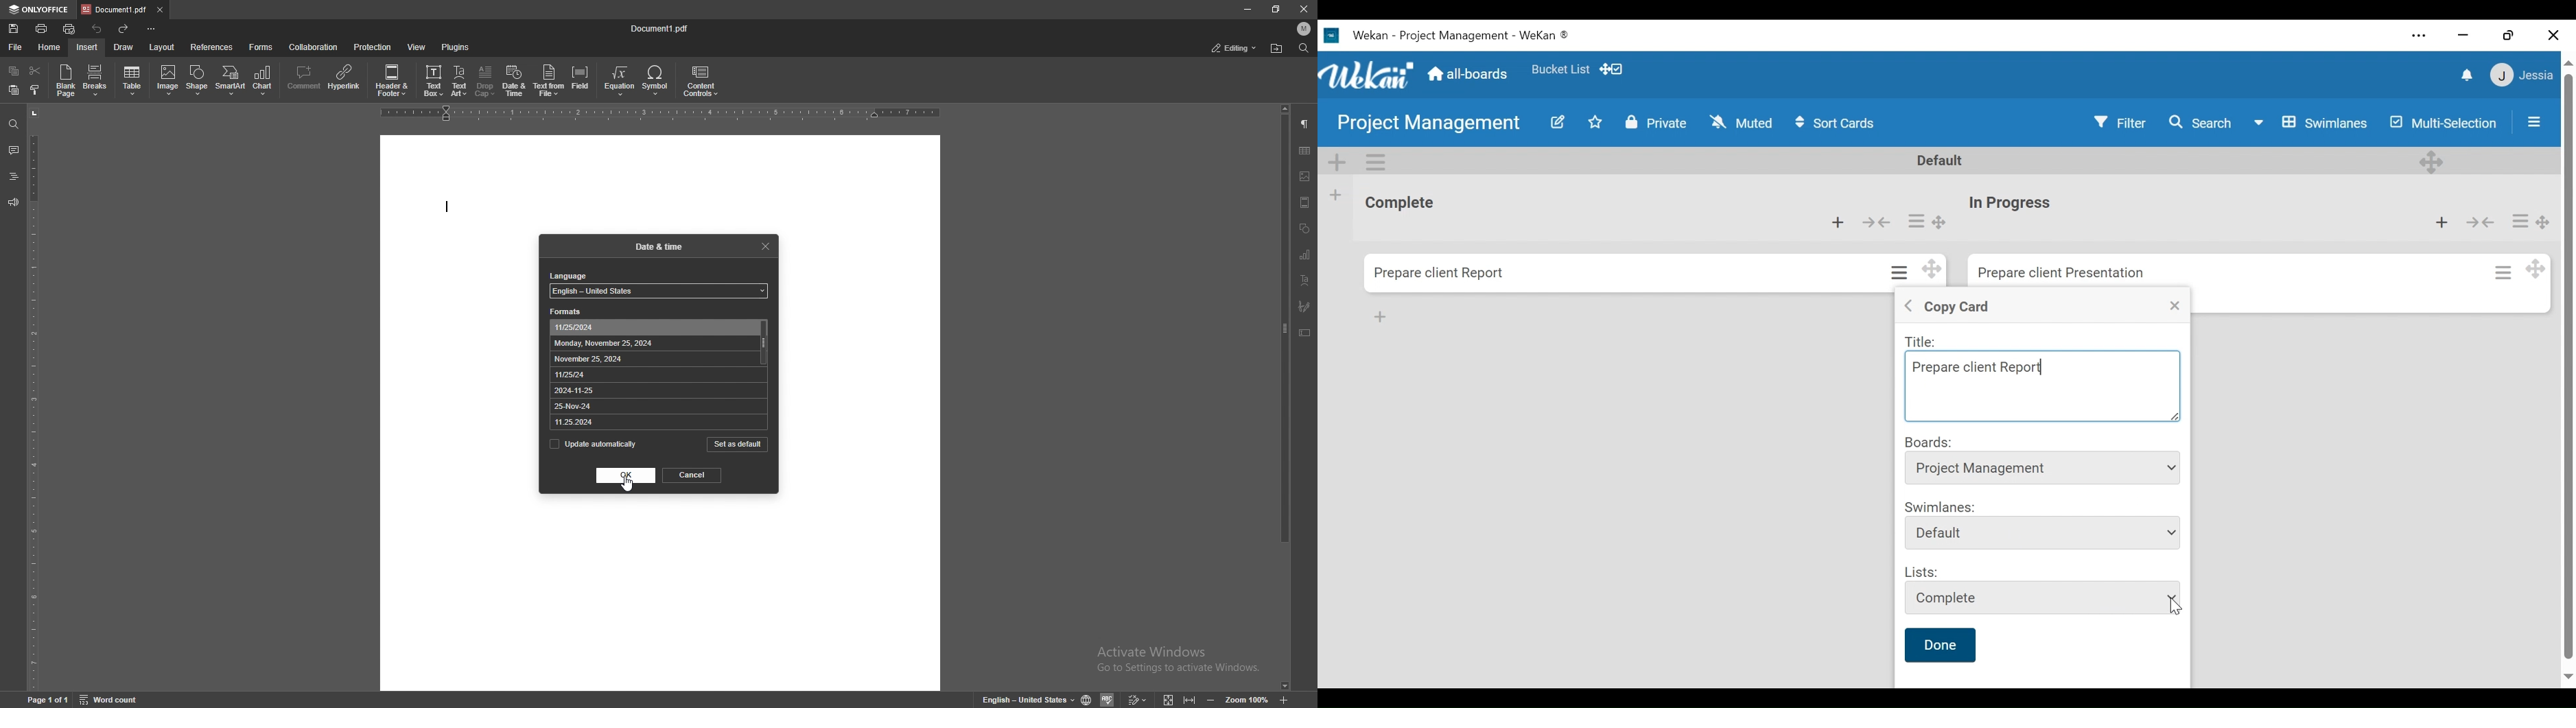  Describe the element at coordinates (151, 30) in the screenshot. I see `customize toolbar` at that location.